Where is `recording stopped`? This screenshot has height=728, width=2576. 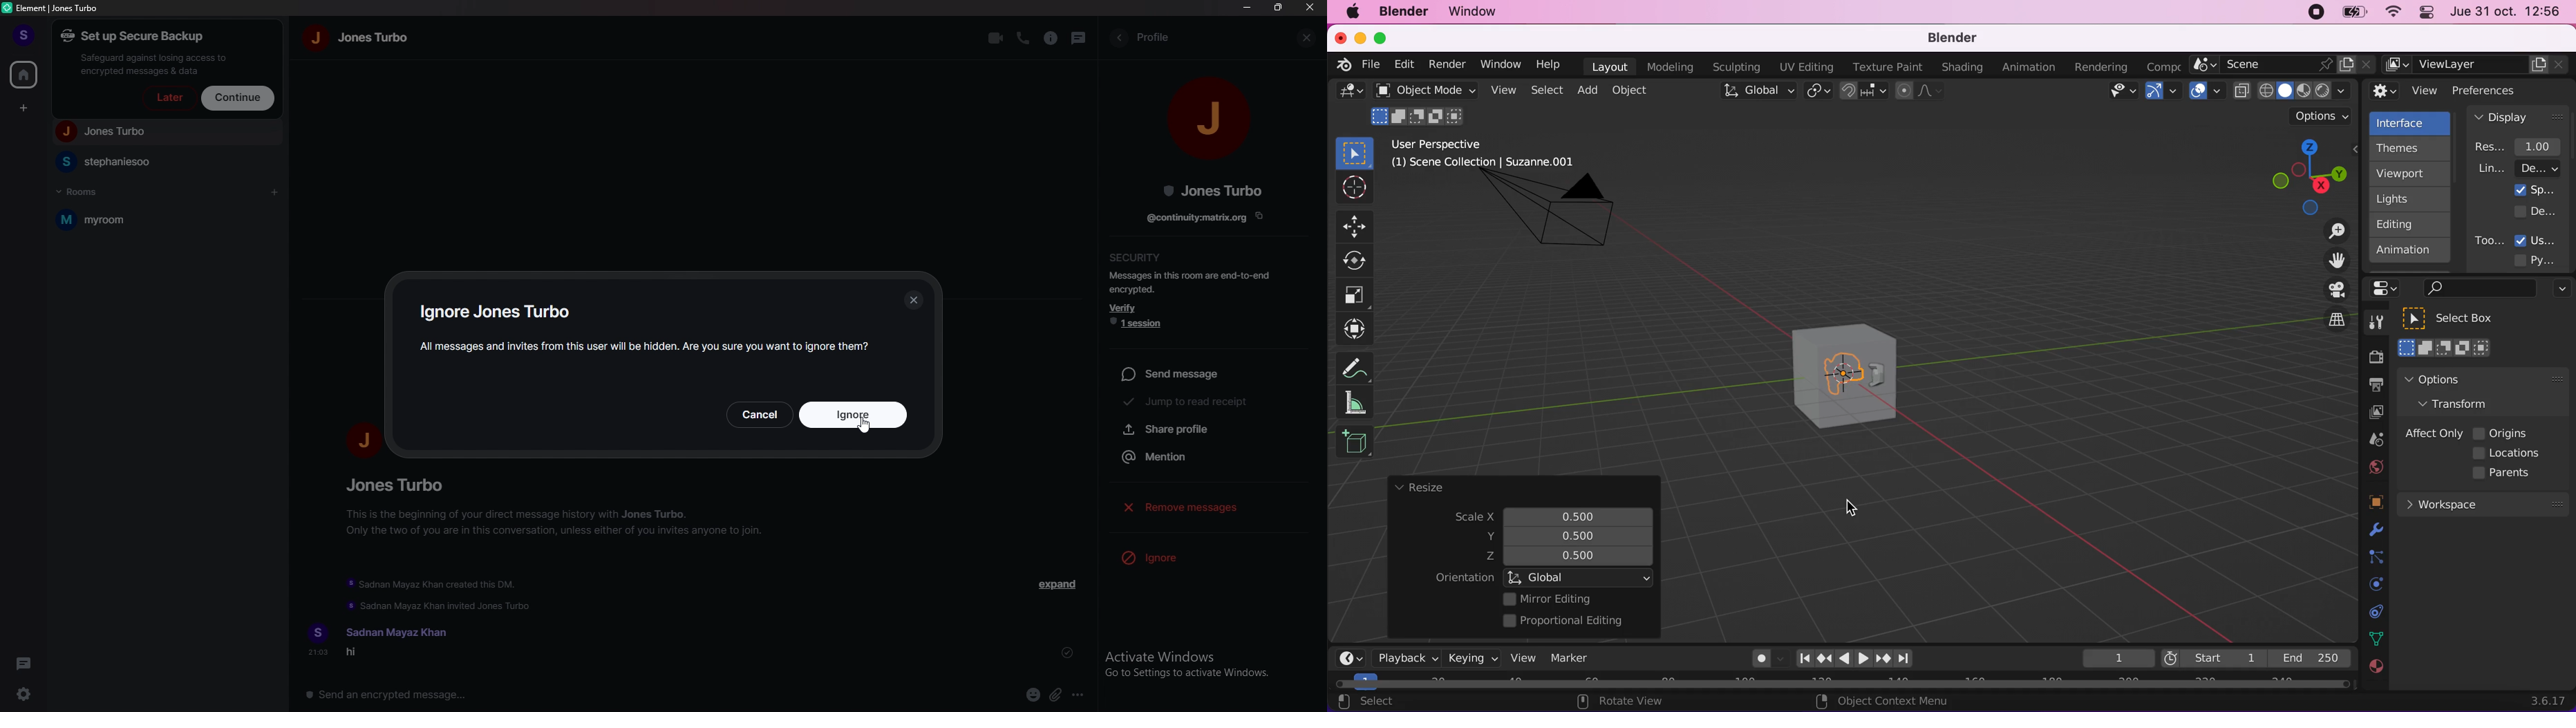 recording stopped is located at coordinates (2312, 14).